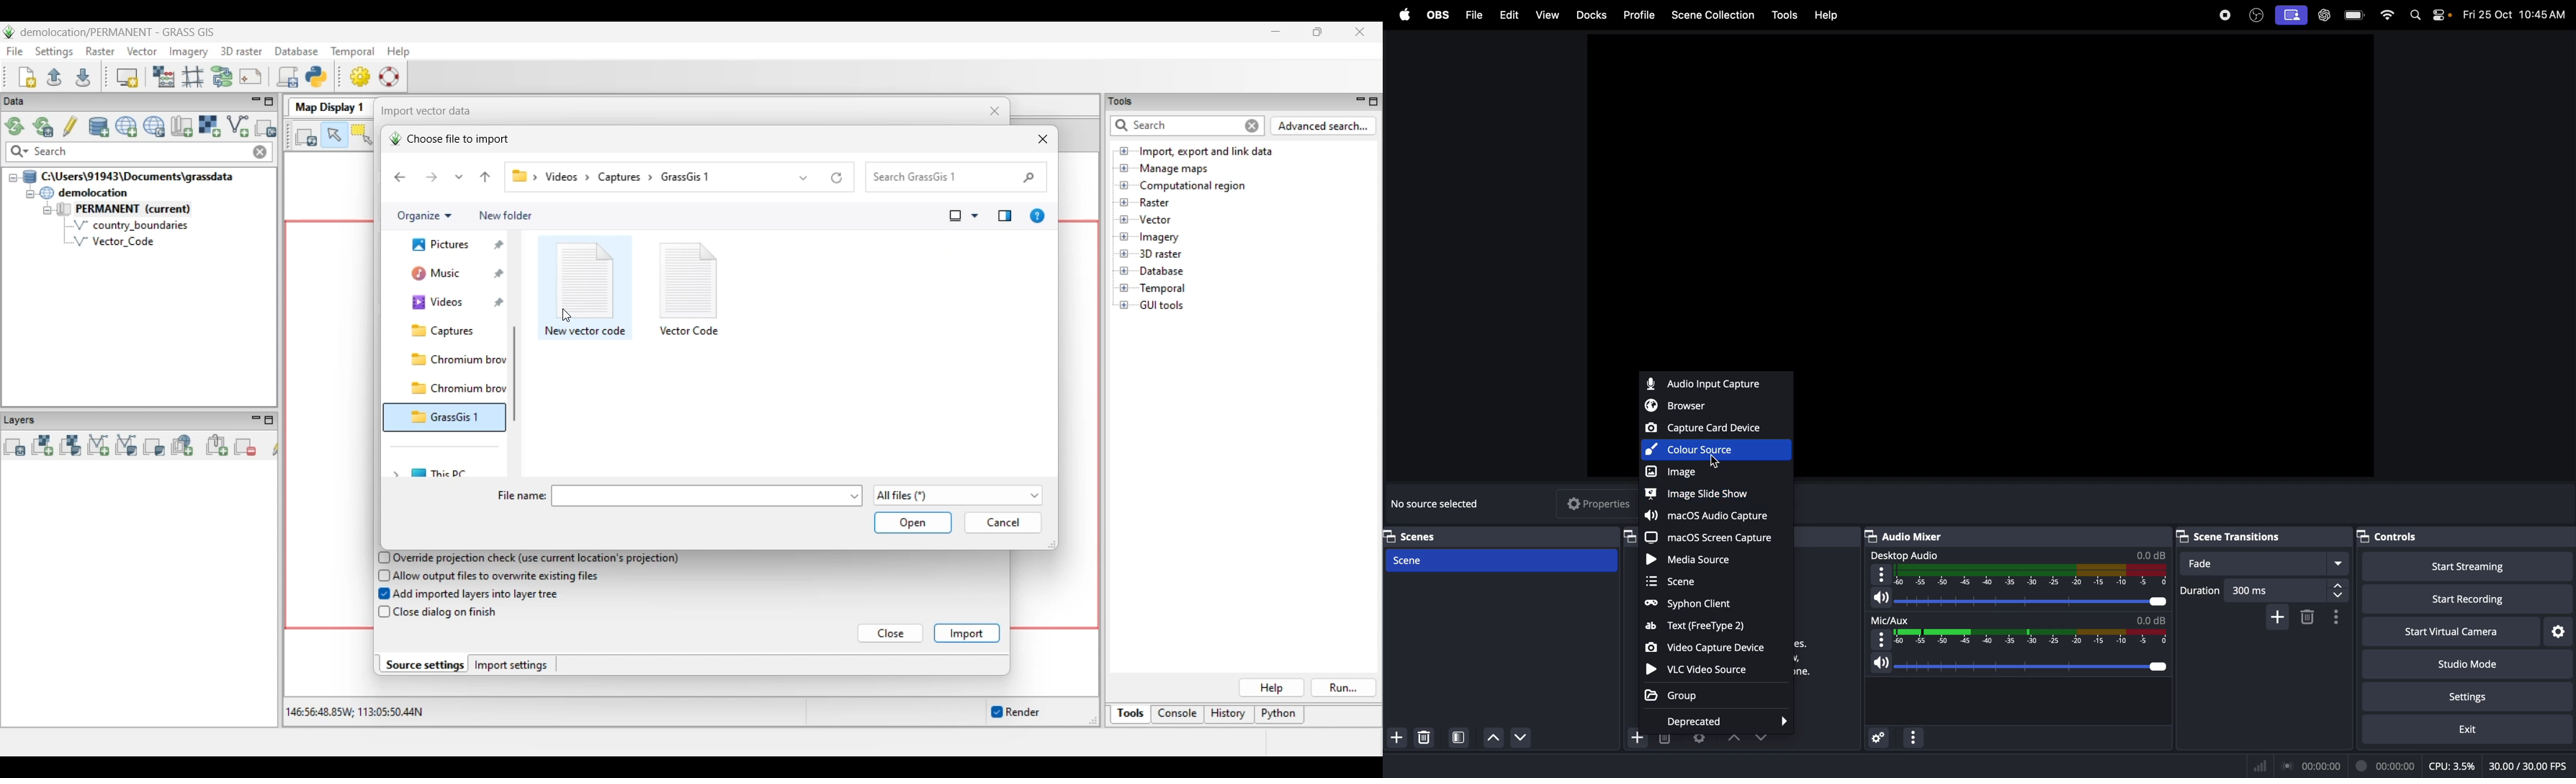  What do you see at coordinates (2309, 617) in the screenshot?
I see `remove configurable` at bounding box center [2309, 617].